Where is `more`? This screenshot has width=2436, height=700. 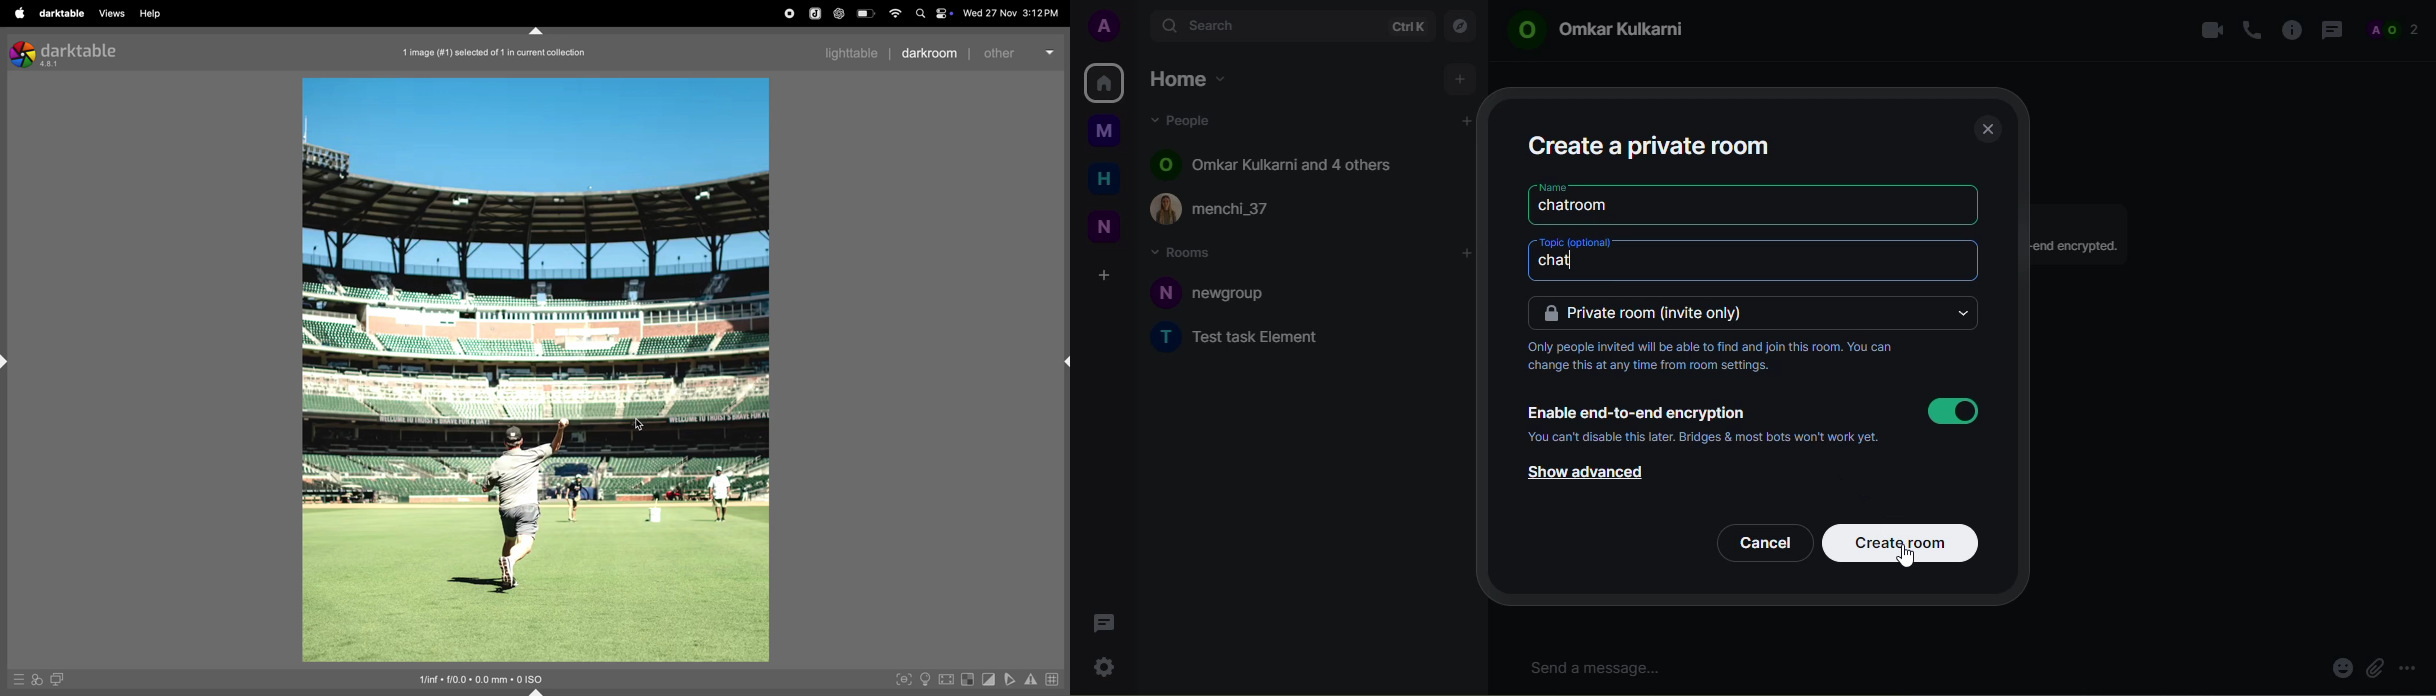 more is located at coordinates (2411, 664).